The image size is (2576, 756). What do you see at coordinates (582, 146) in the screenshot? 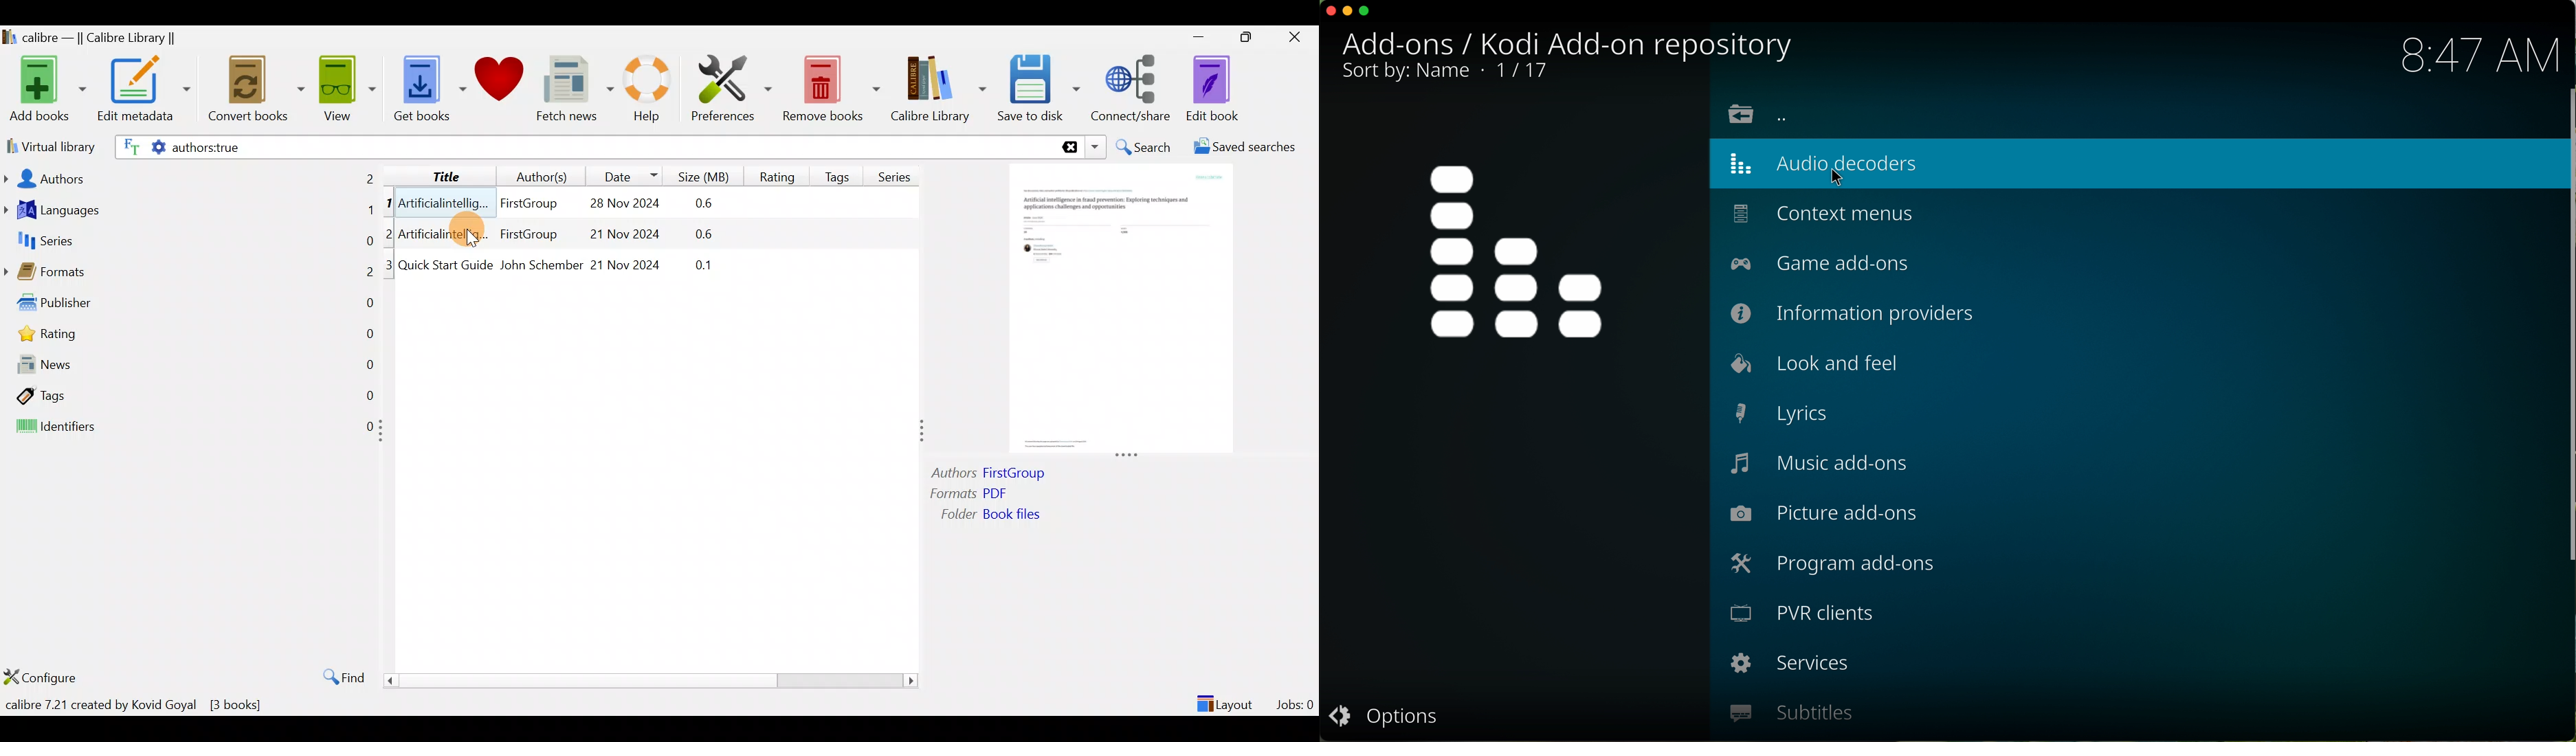
I see `Search by - authors:true` at bounding box center [582, 146].